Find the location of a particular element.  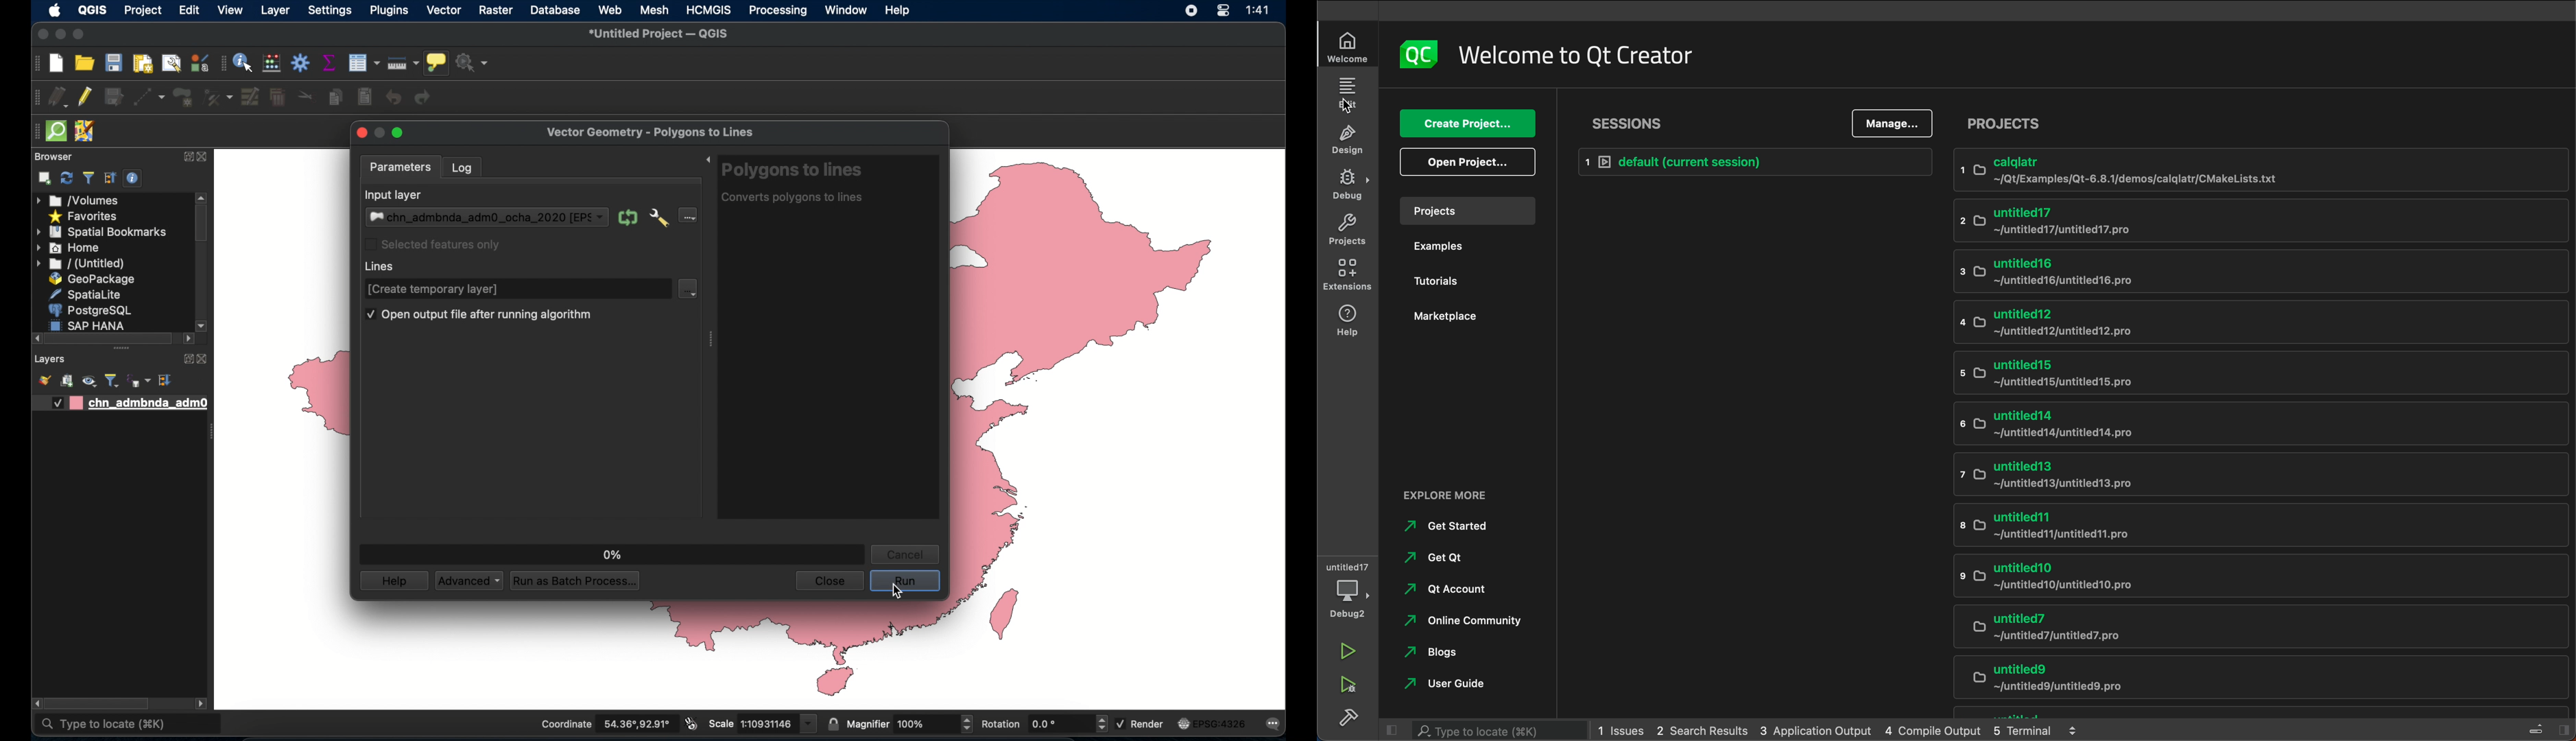

welcome to Qt is located at coordinates (1578, 55).